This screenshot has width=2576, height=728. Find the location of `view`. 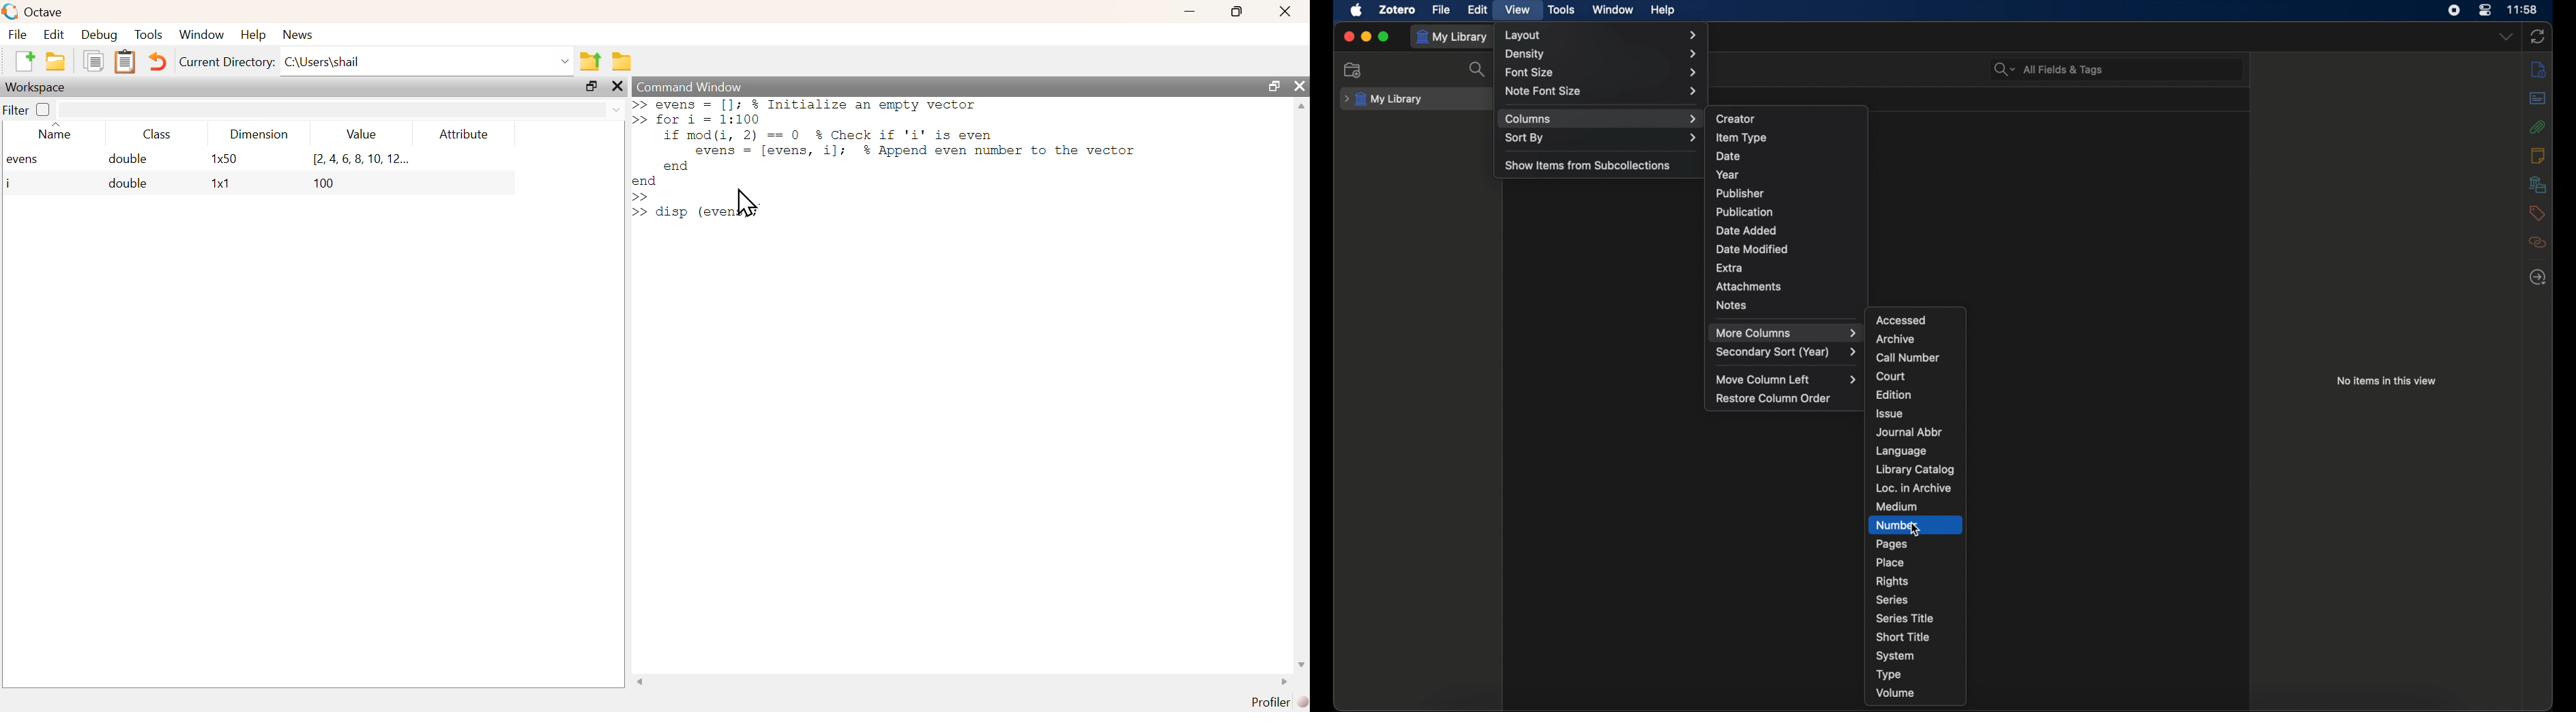

view is located at coordinates (1519, 10).